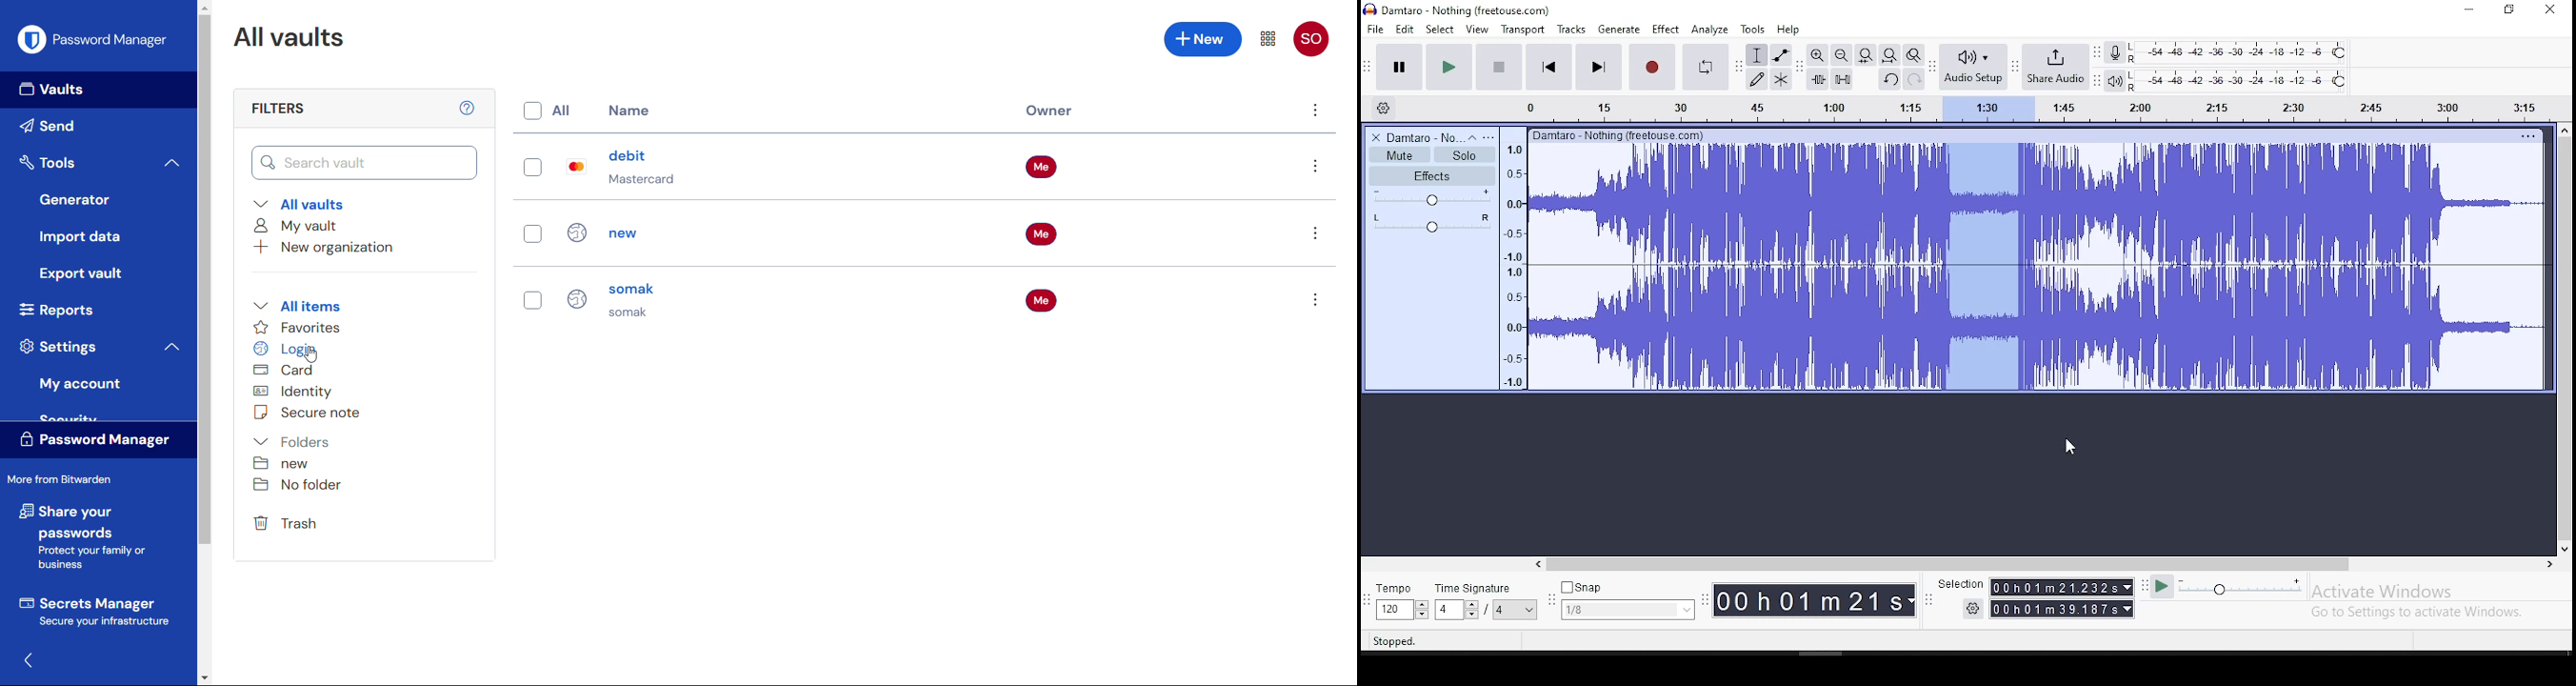 Image resolution: width=2576 pixels, height=700 pixels. What do you see at coordinates (1627, 588) in the screenshot?
I see `Snap` at bounding box center [1627, 588].